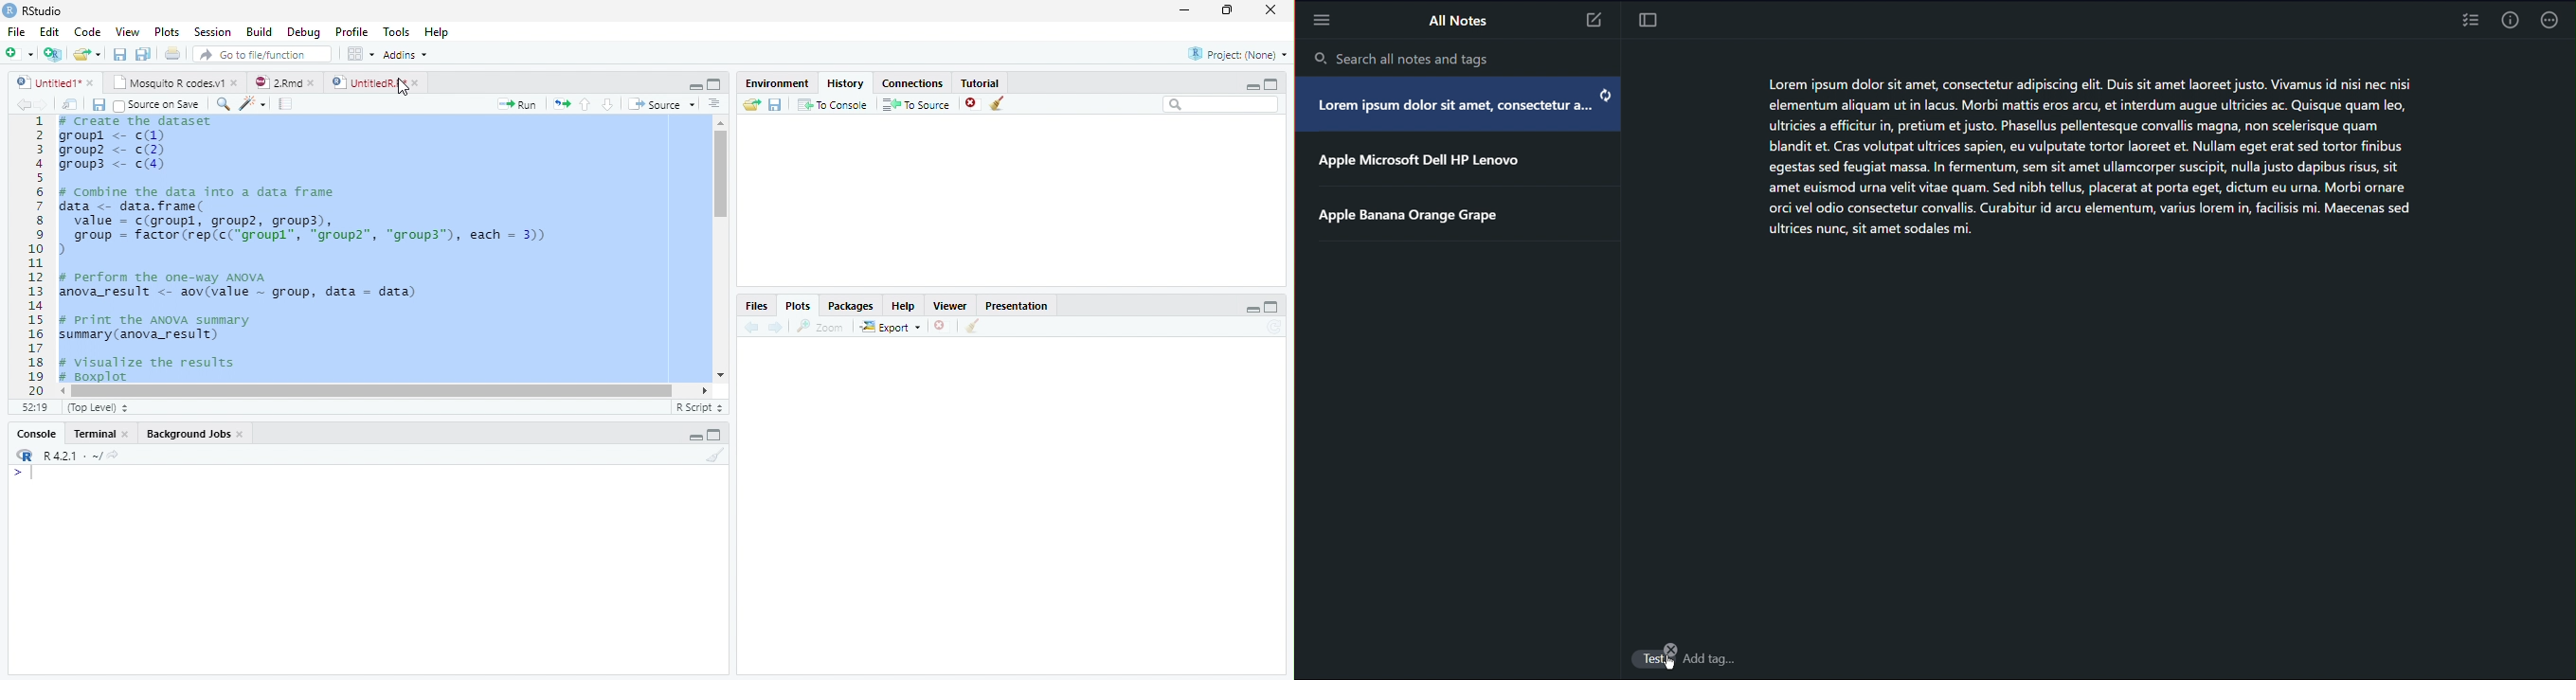 This screenshot has height=700, width=2576. I want to click on Untitled R*, so click(375, 82).